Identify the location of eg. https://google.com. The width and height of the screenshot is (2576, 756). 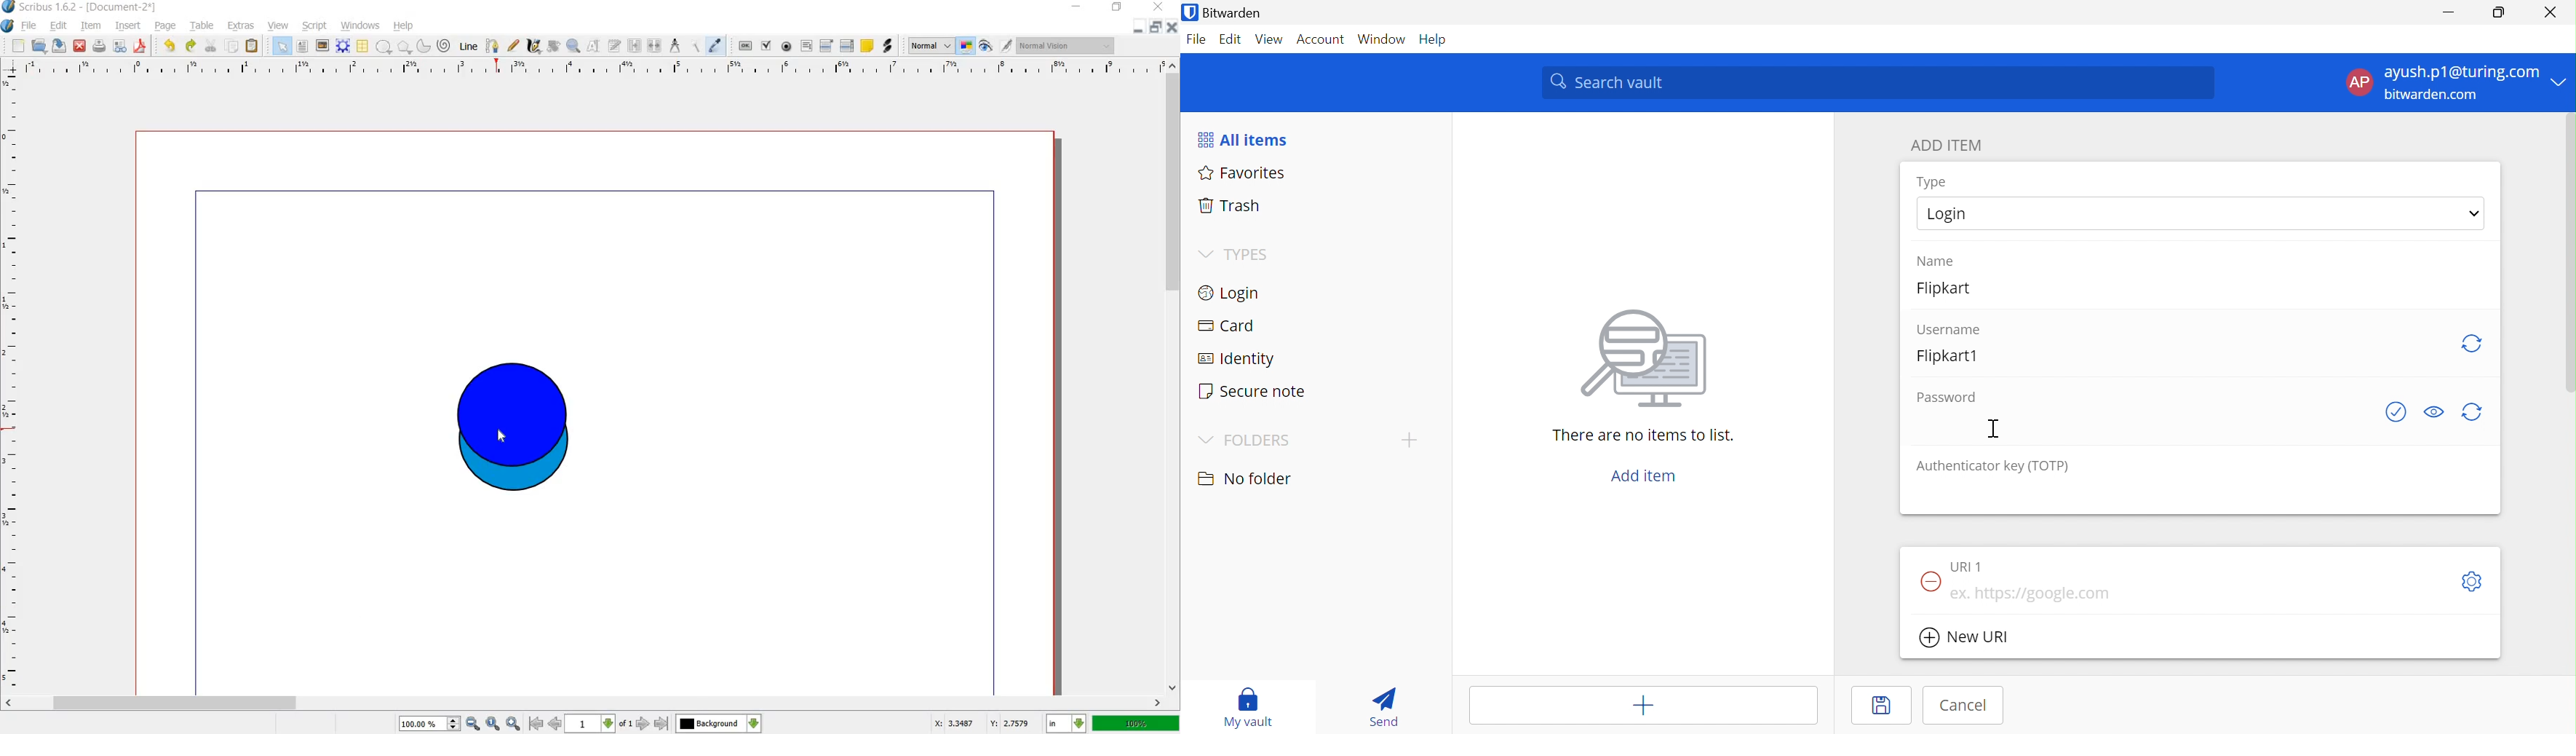
(2031, 594).